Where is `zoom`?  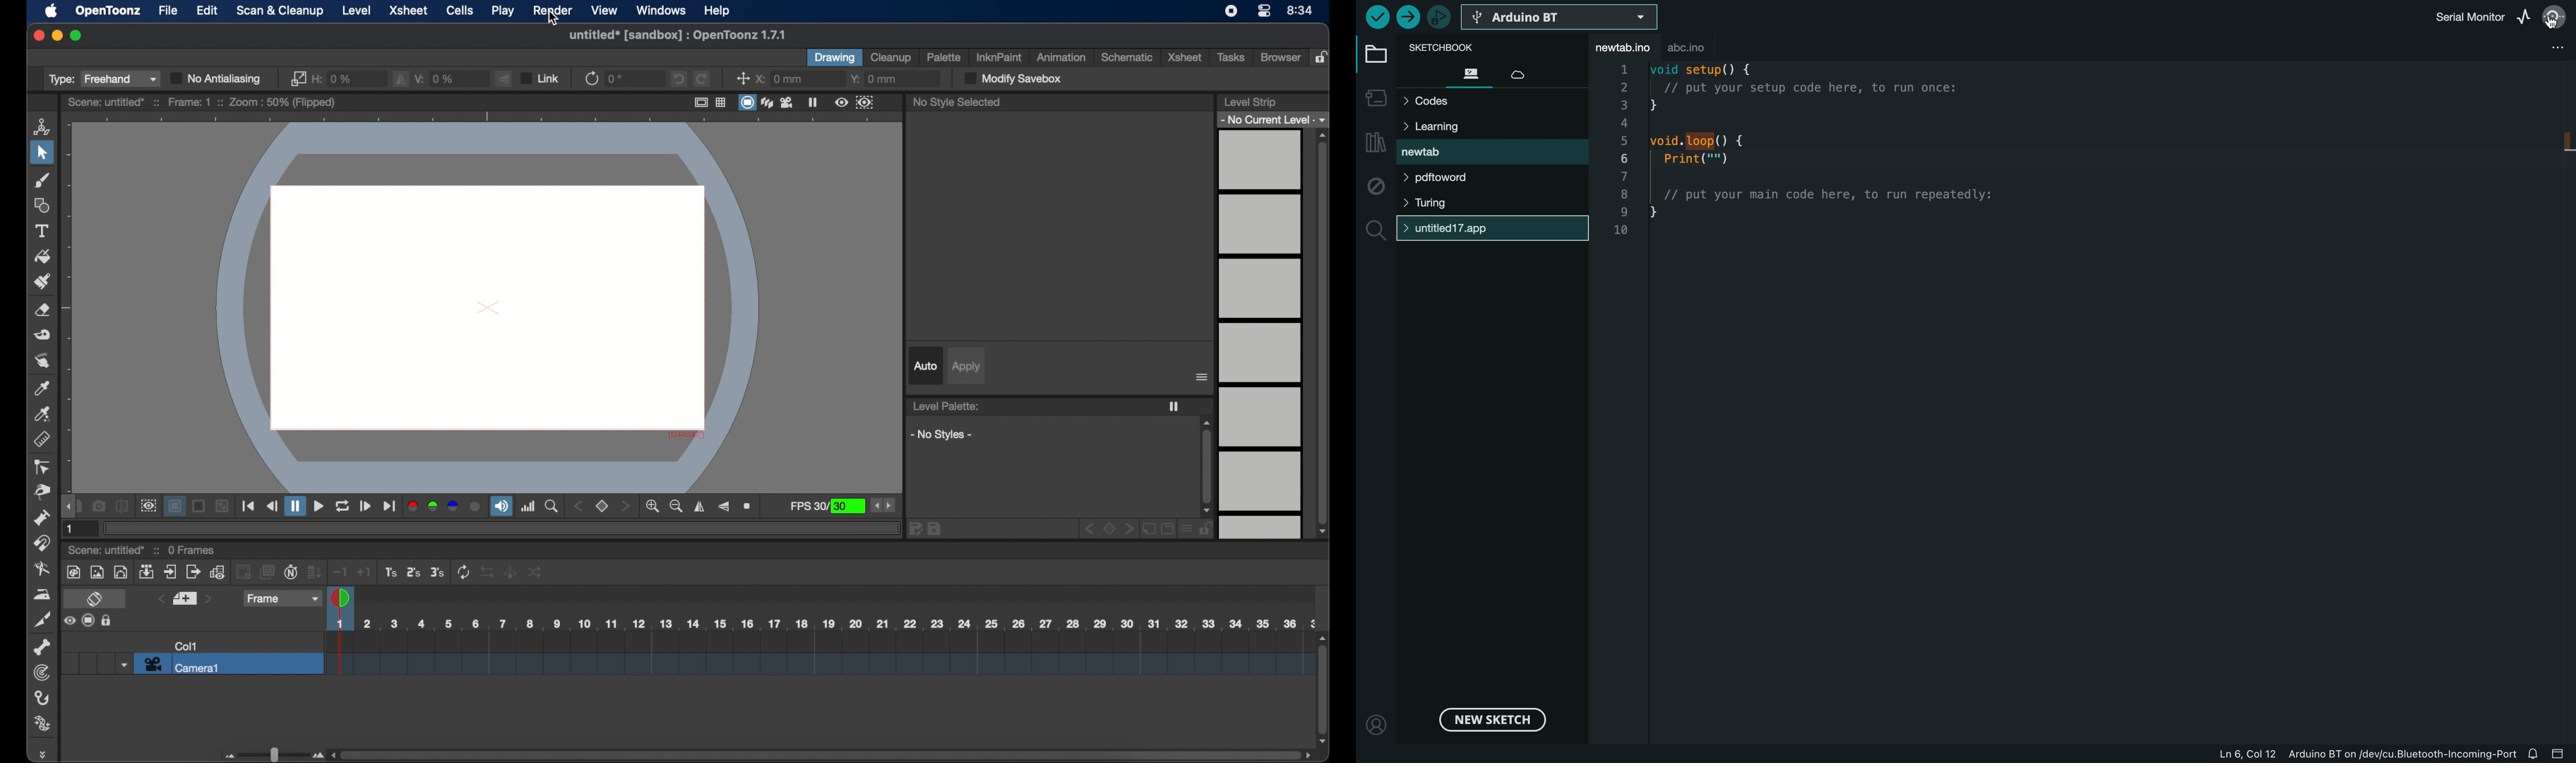
zoom is located at coordinates (665, 506).